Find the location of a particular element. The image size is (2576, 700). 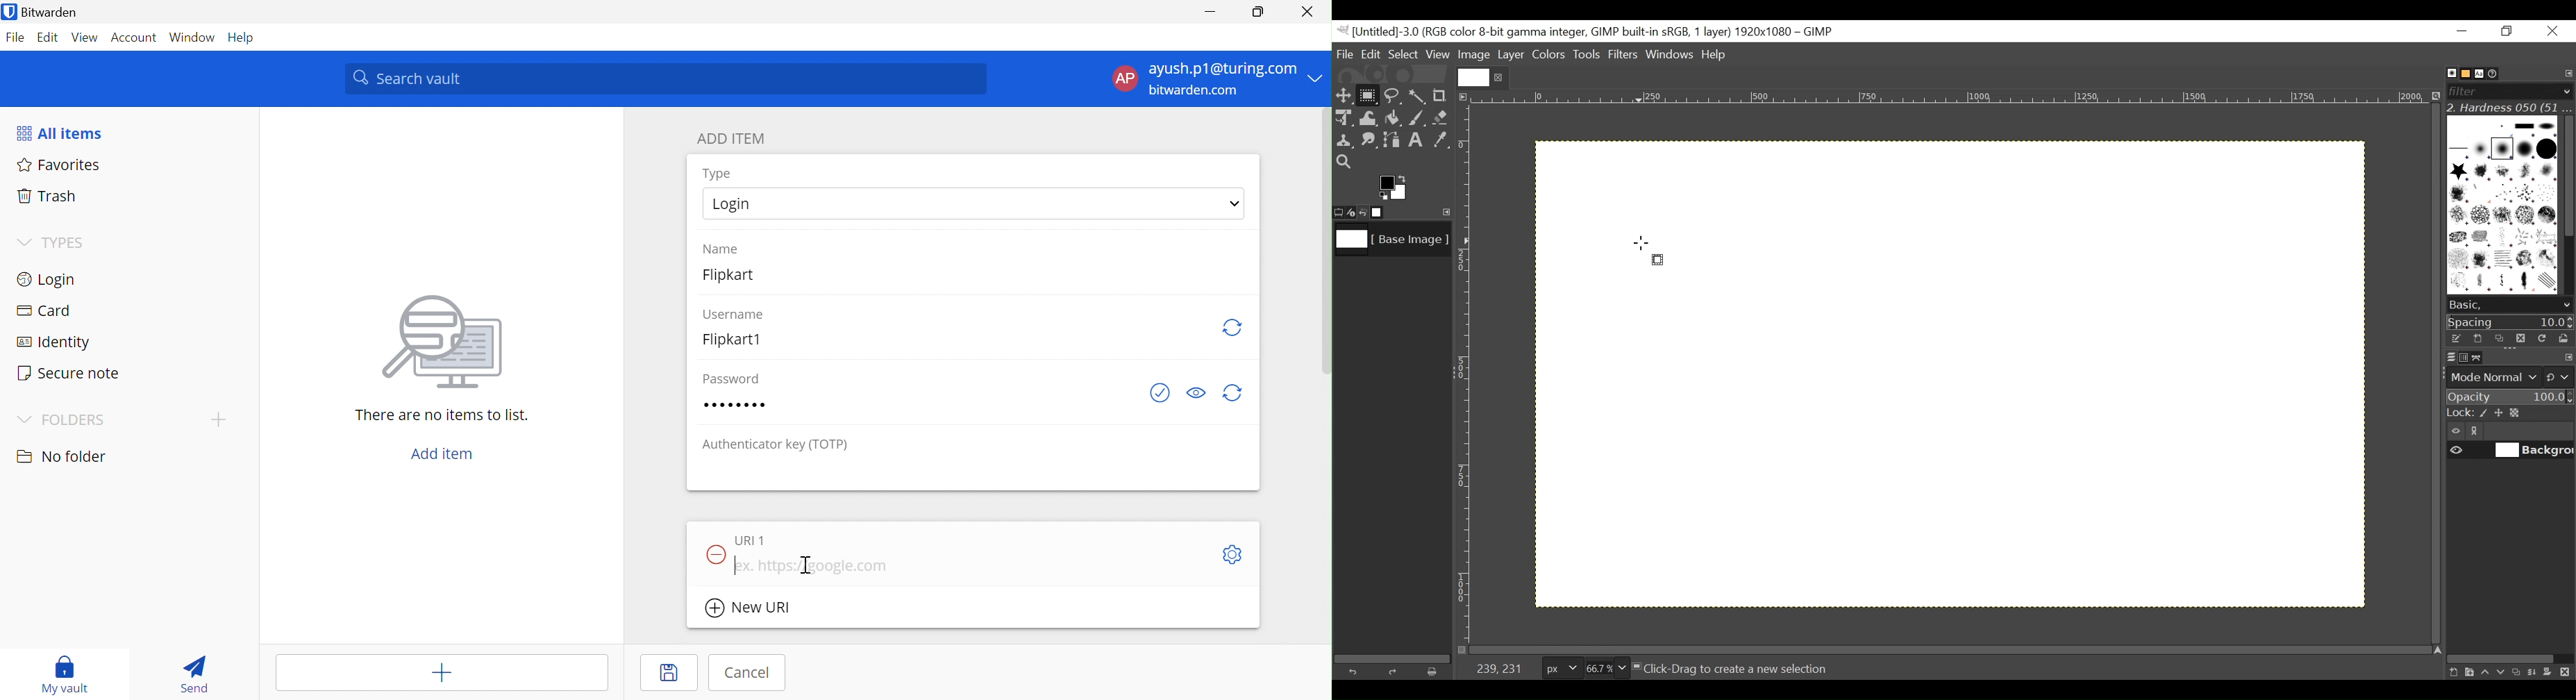

generate password is located at coordinates (1233, 394).